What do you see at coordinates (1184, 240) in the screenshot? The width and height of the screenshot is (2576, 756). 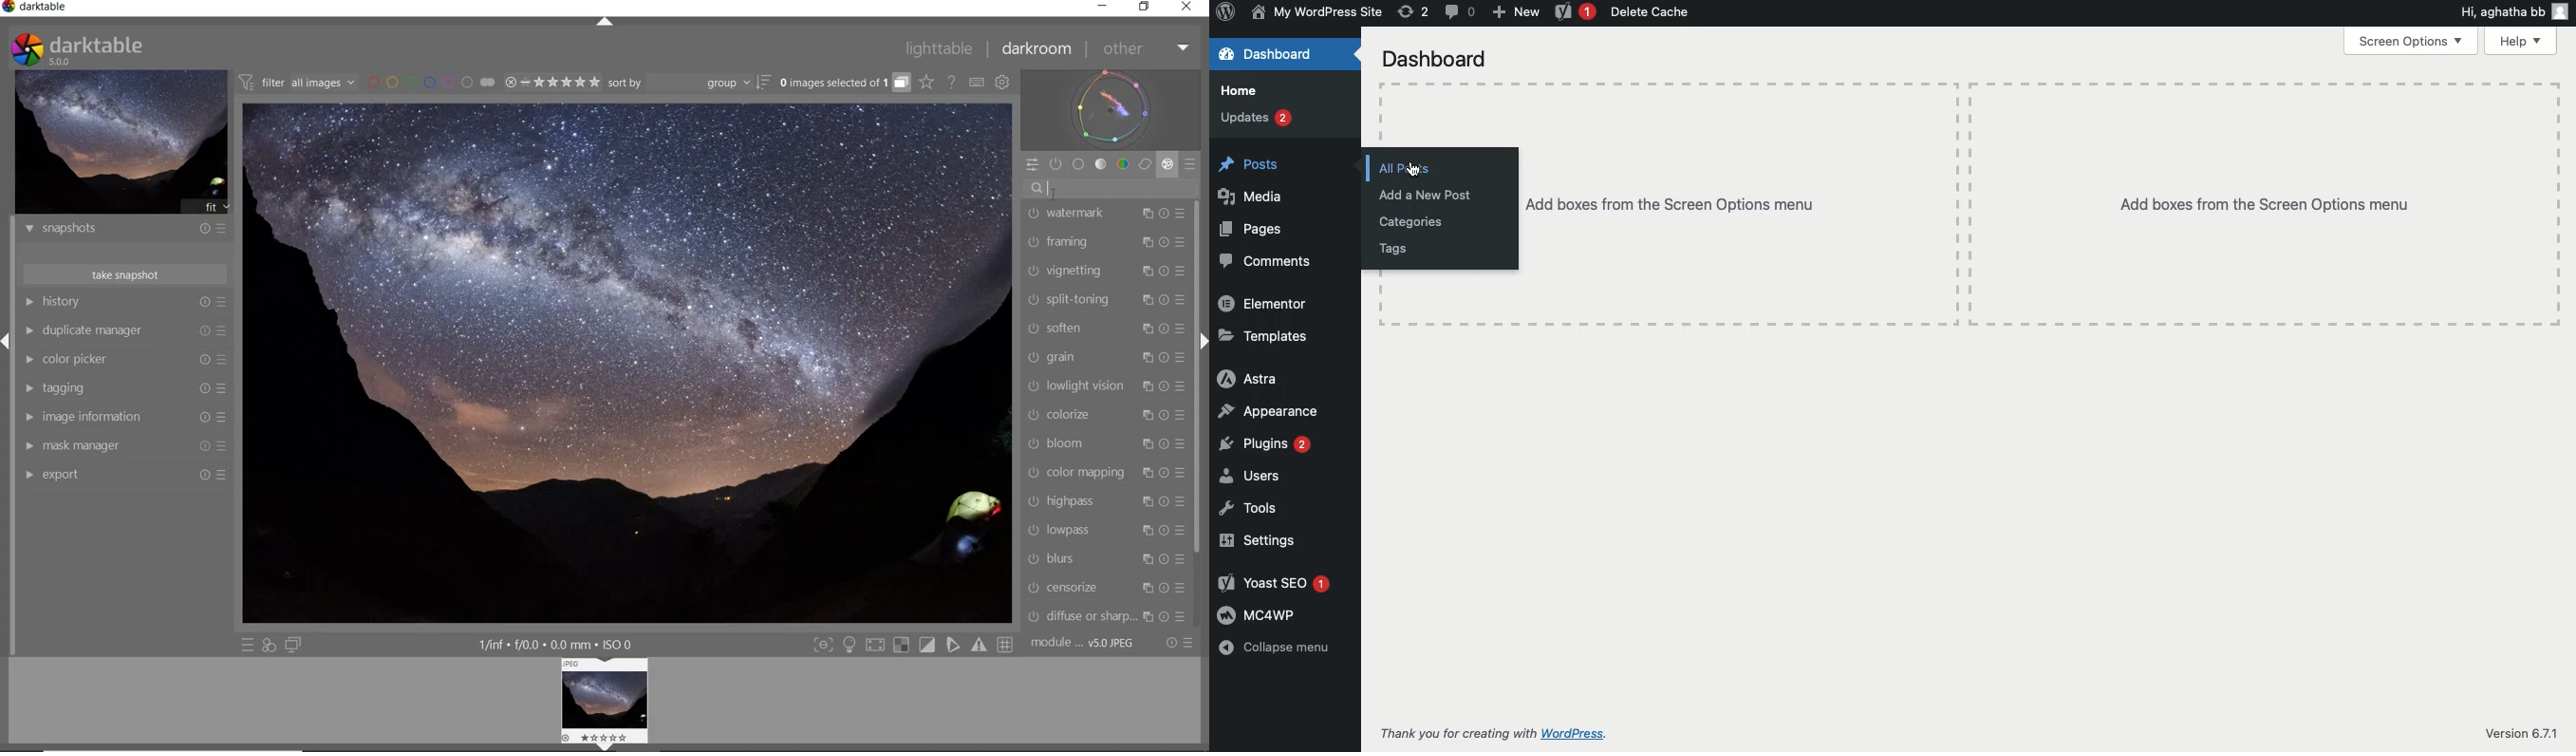 I see `presets` at bounding box center [1184, 240].